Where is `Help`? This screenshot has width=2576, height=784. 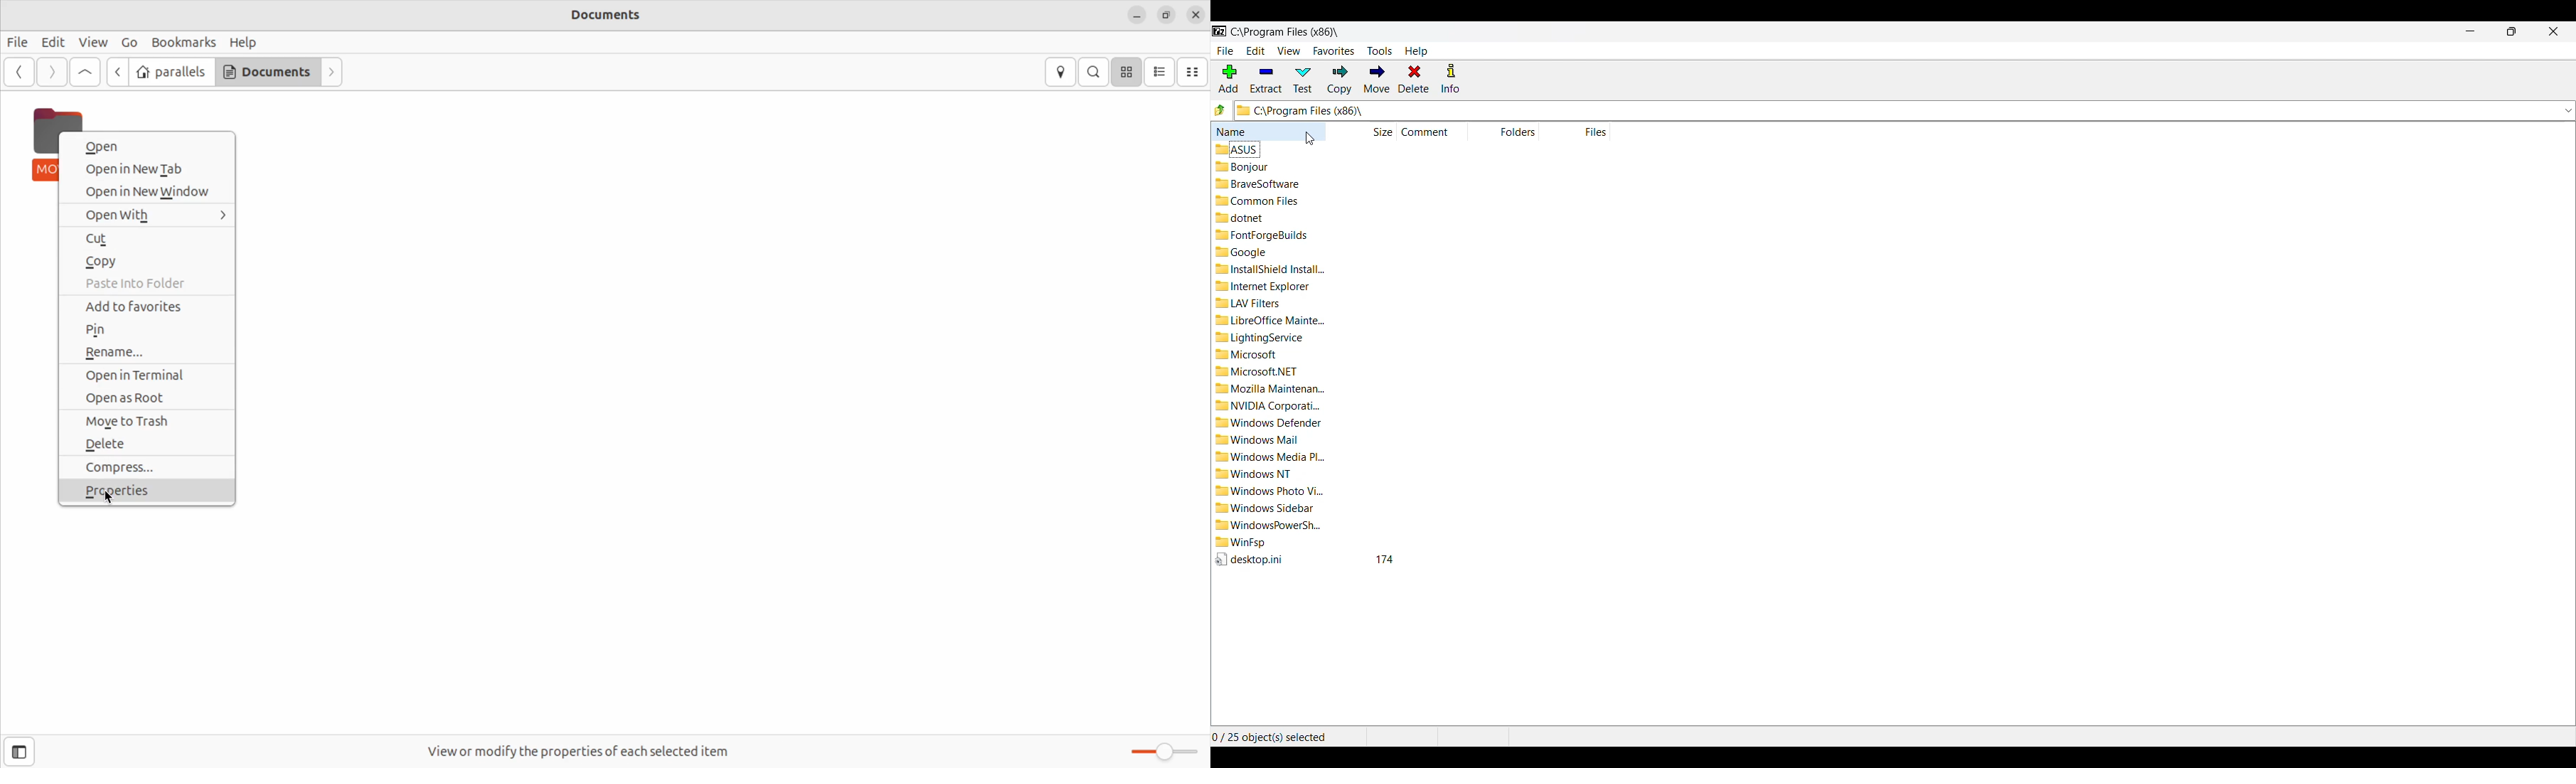 Help is located at coordinates (244, 41).